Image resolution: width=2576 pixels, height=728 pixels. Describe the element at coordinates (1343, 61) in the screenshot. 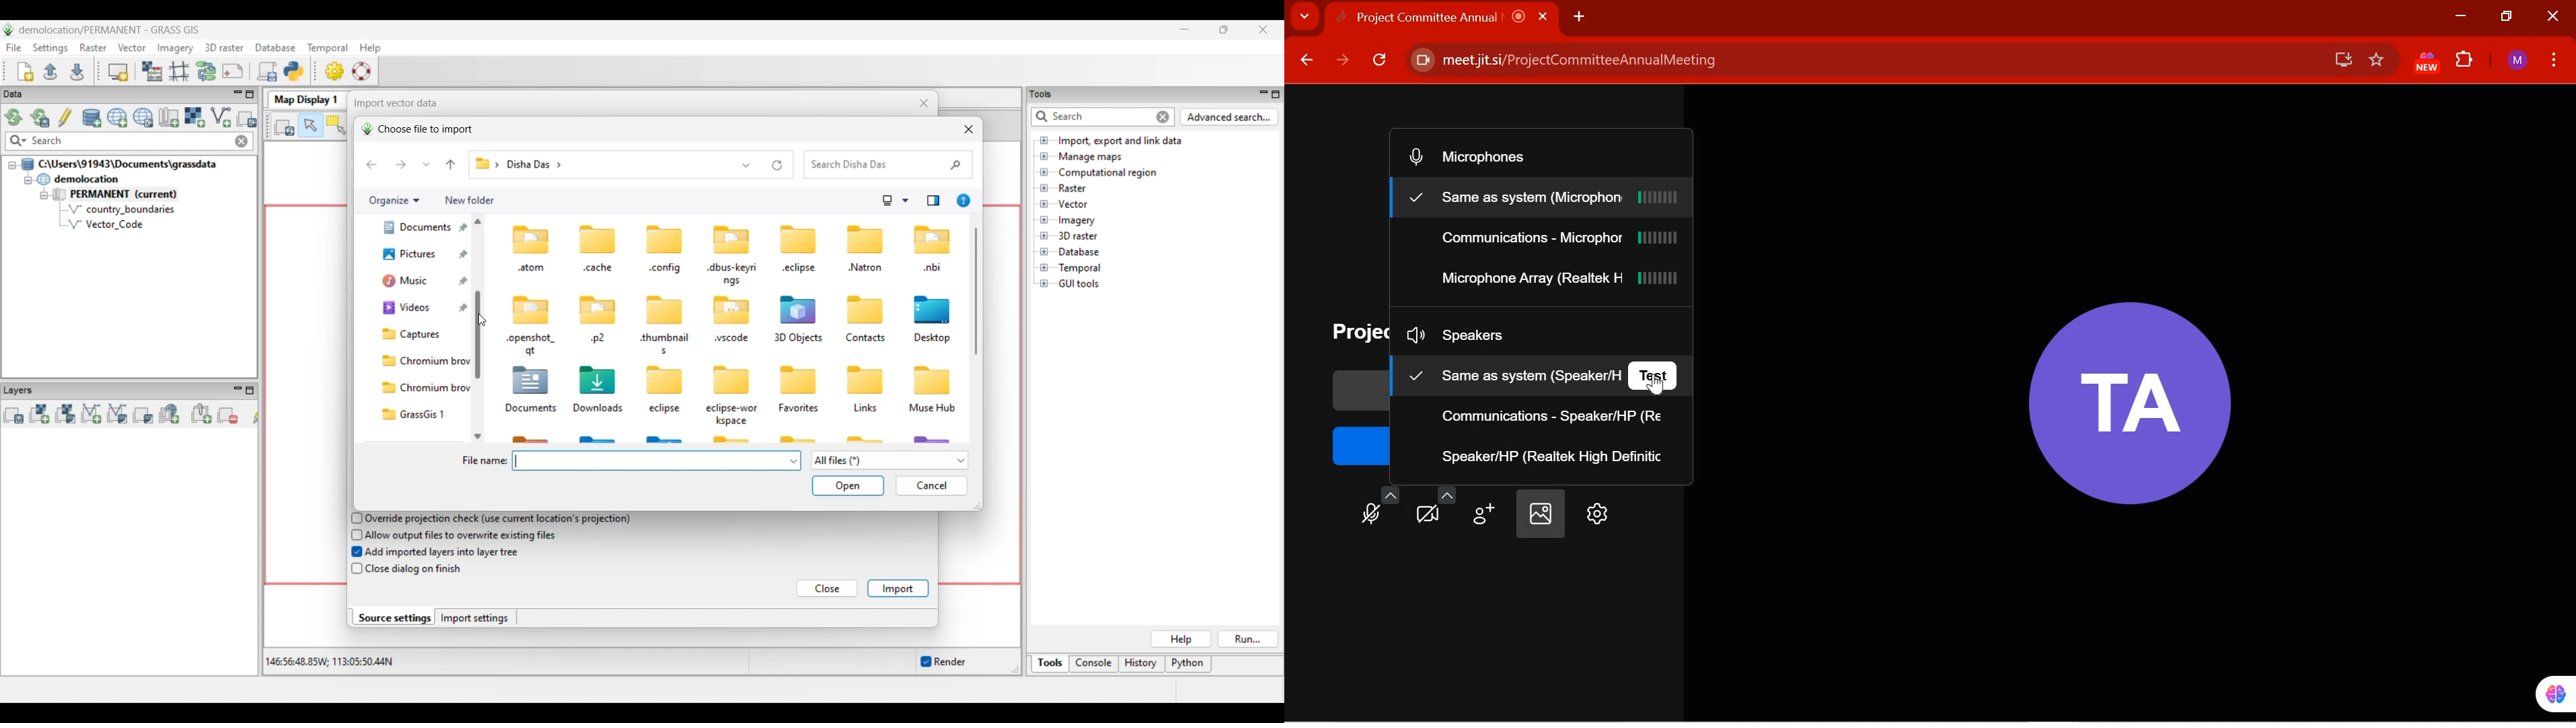

I see `FORWARD` at that location.